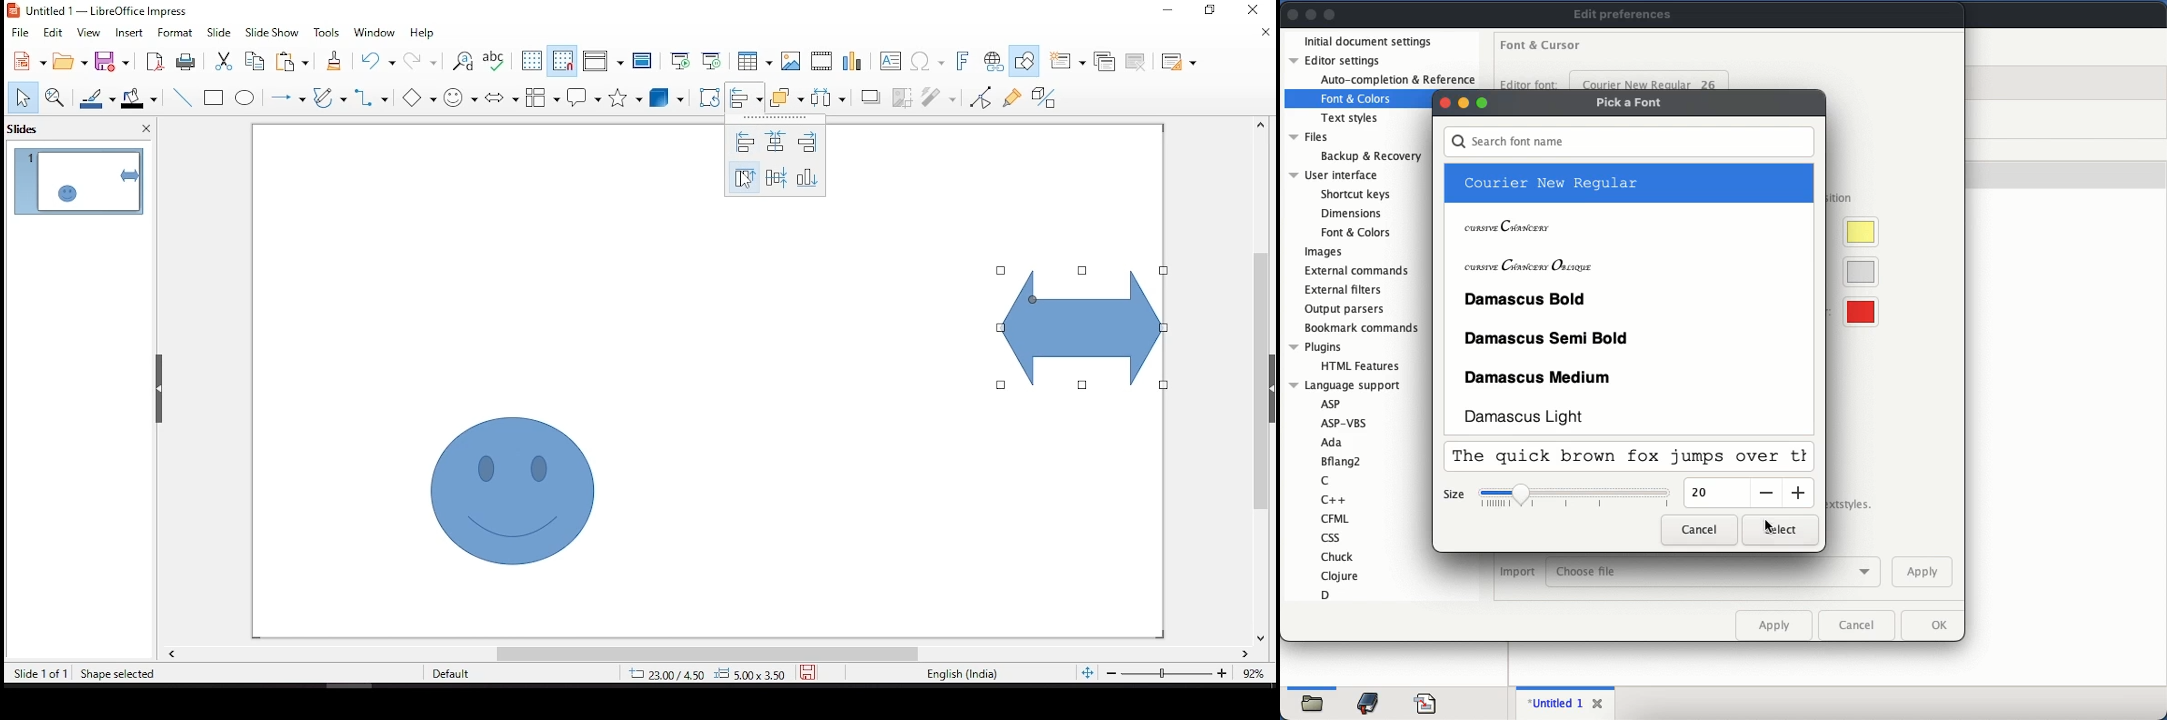 This screenshot has height=728, width=2184. What do you see at coordinates (1333, 404) in the screenshot?
I see `ASP` at bounding box center [1333, 404].